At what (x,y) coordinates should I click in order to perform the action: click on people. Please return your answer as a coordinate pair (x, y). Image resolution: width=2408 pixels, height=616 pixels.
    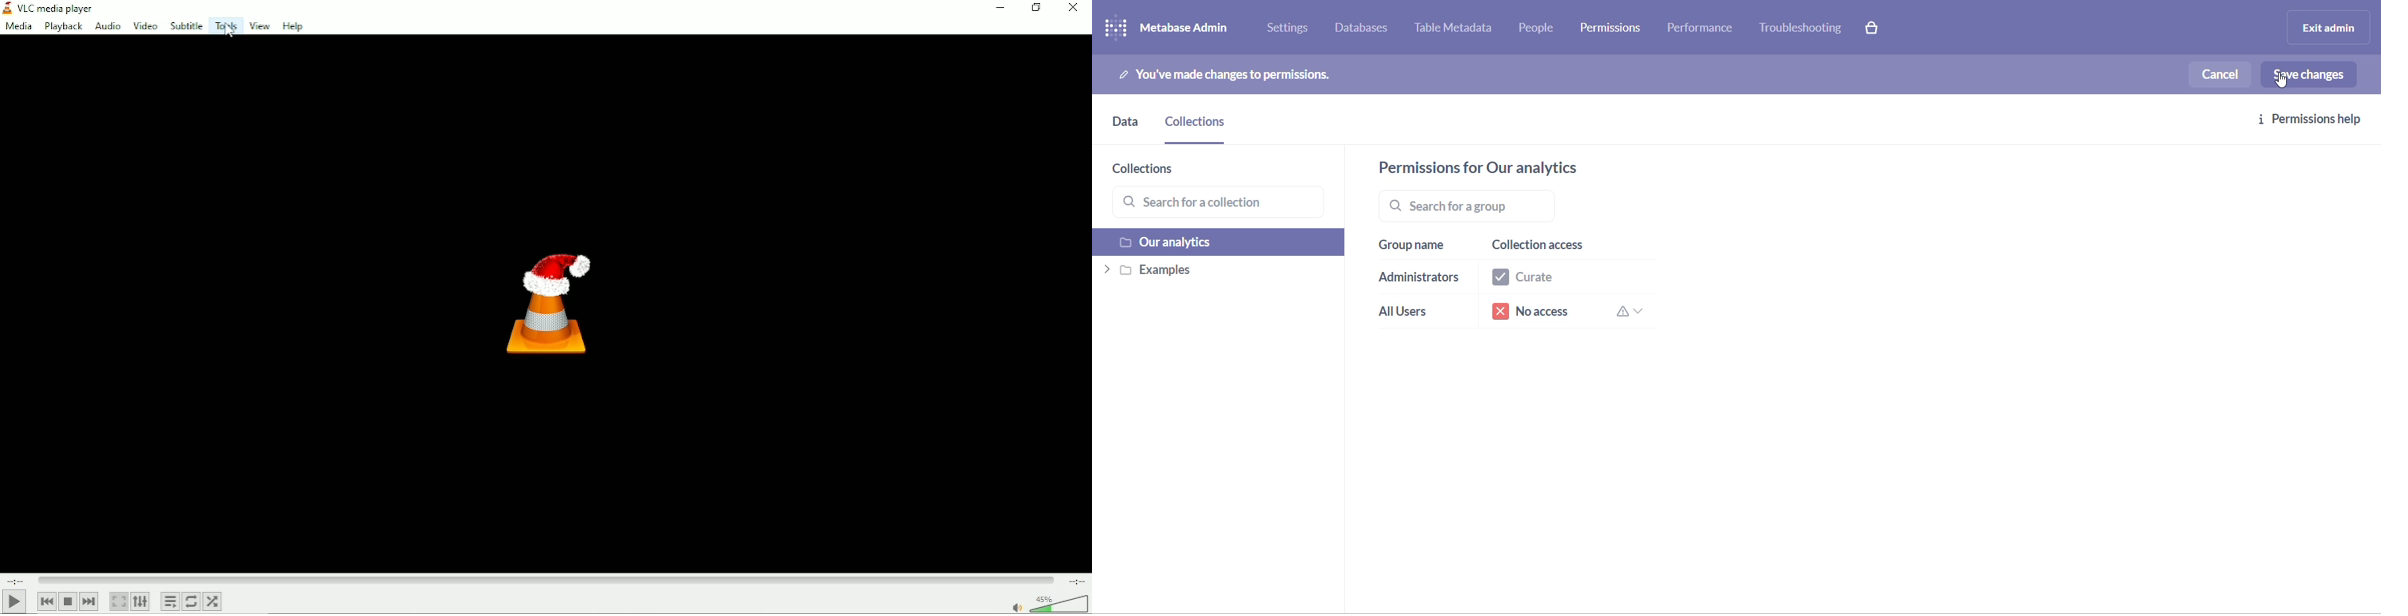
    Looking at the image, I should click on (1542, 30).